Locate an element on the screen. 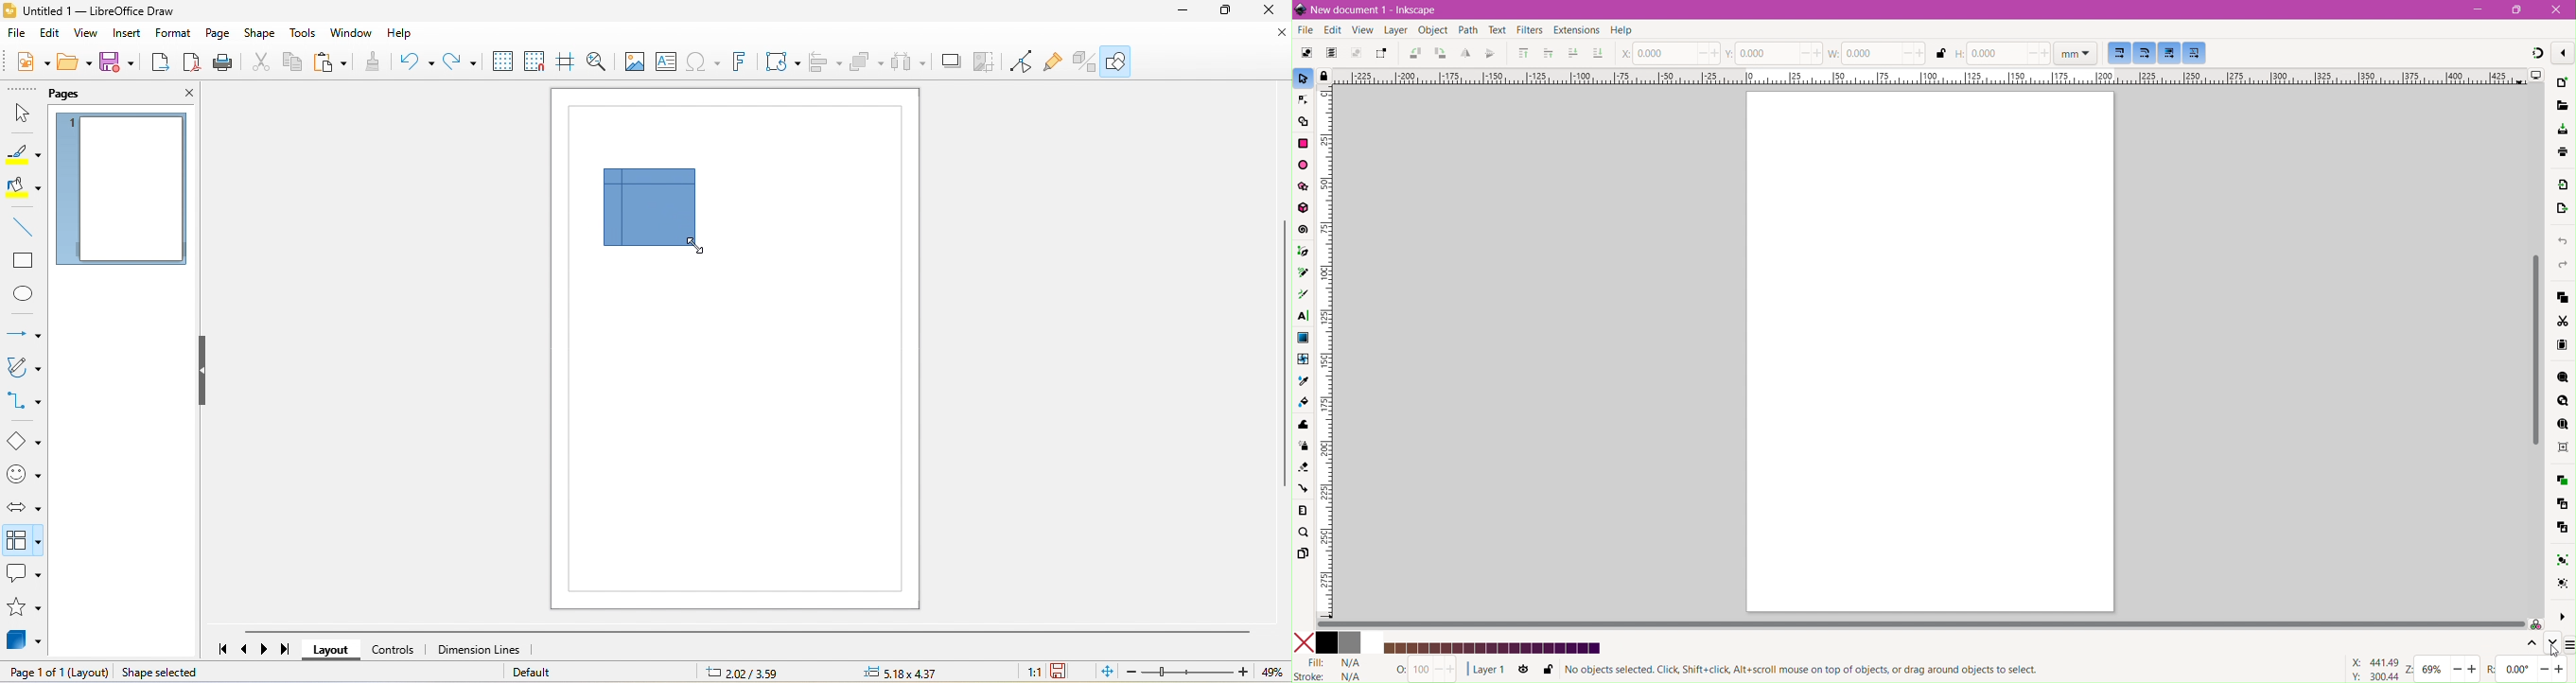  Pencil Tool is located at coordinates (1303, 273).